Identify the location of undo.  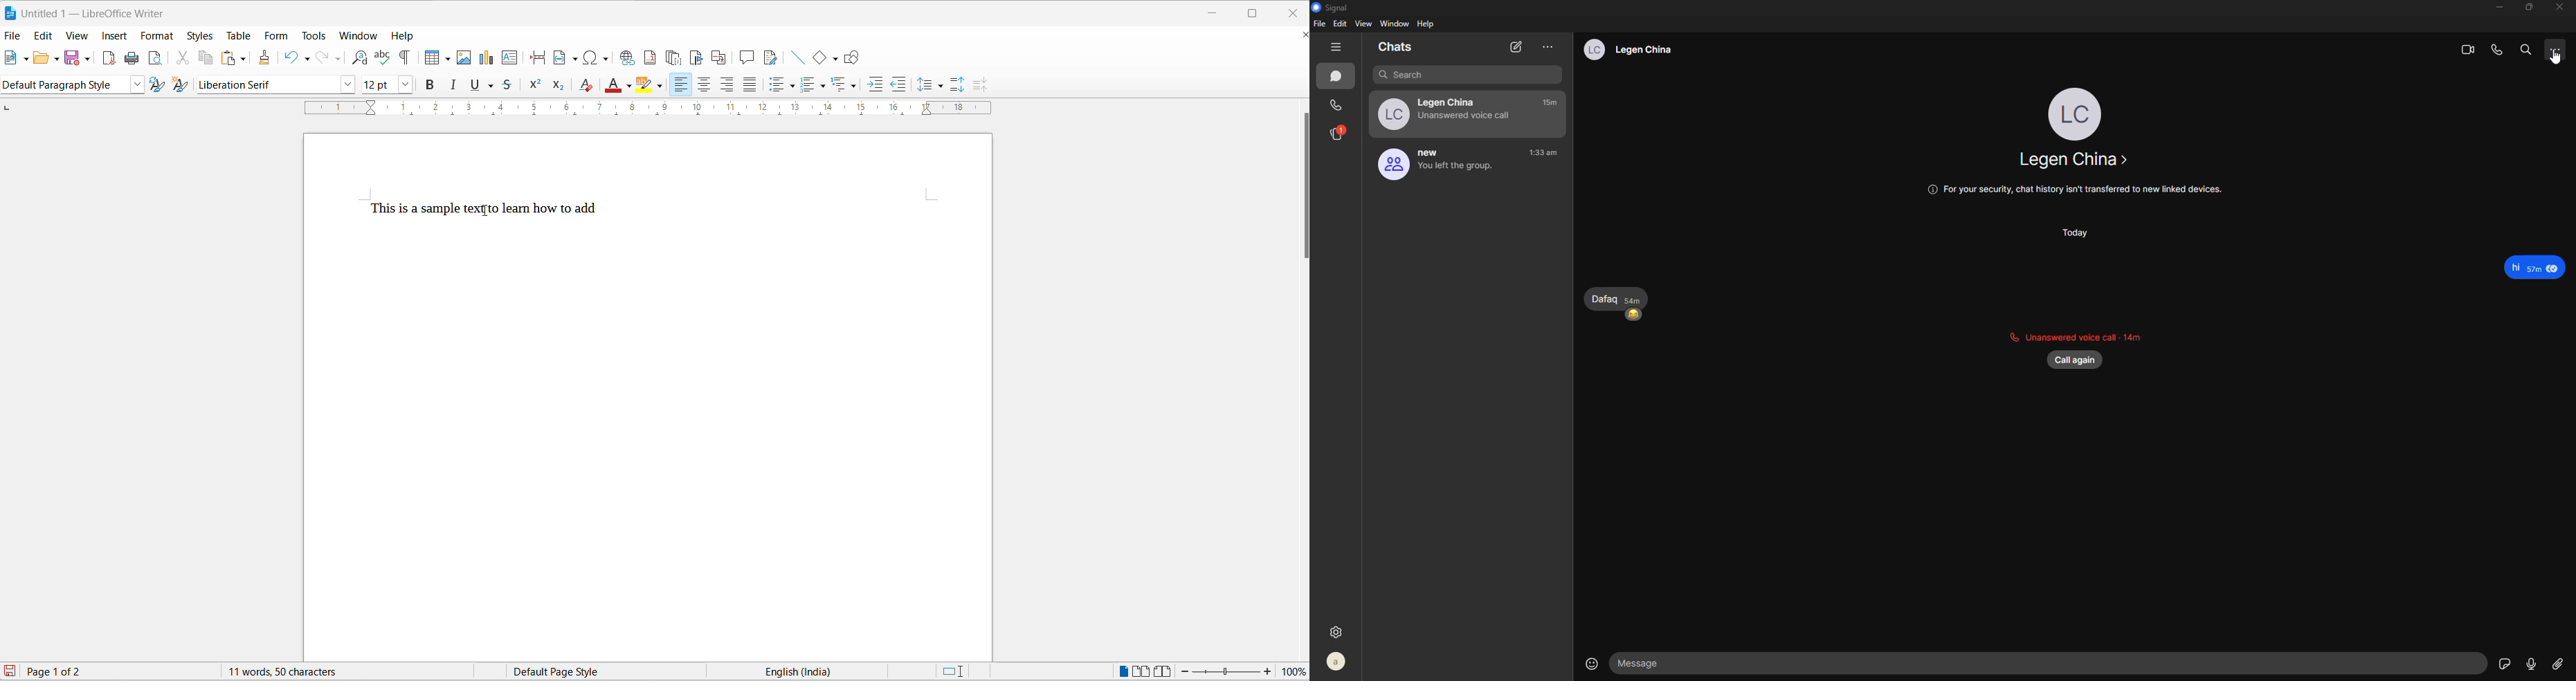
(291, 58).